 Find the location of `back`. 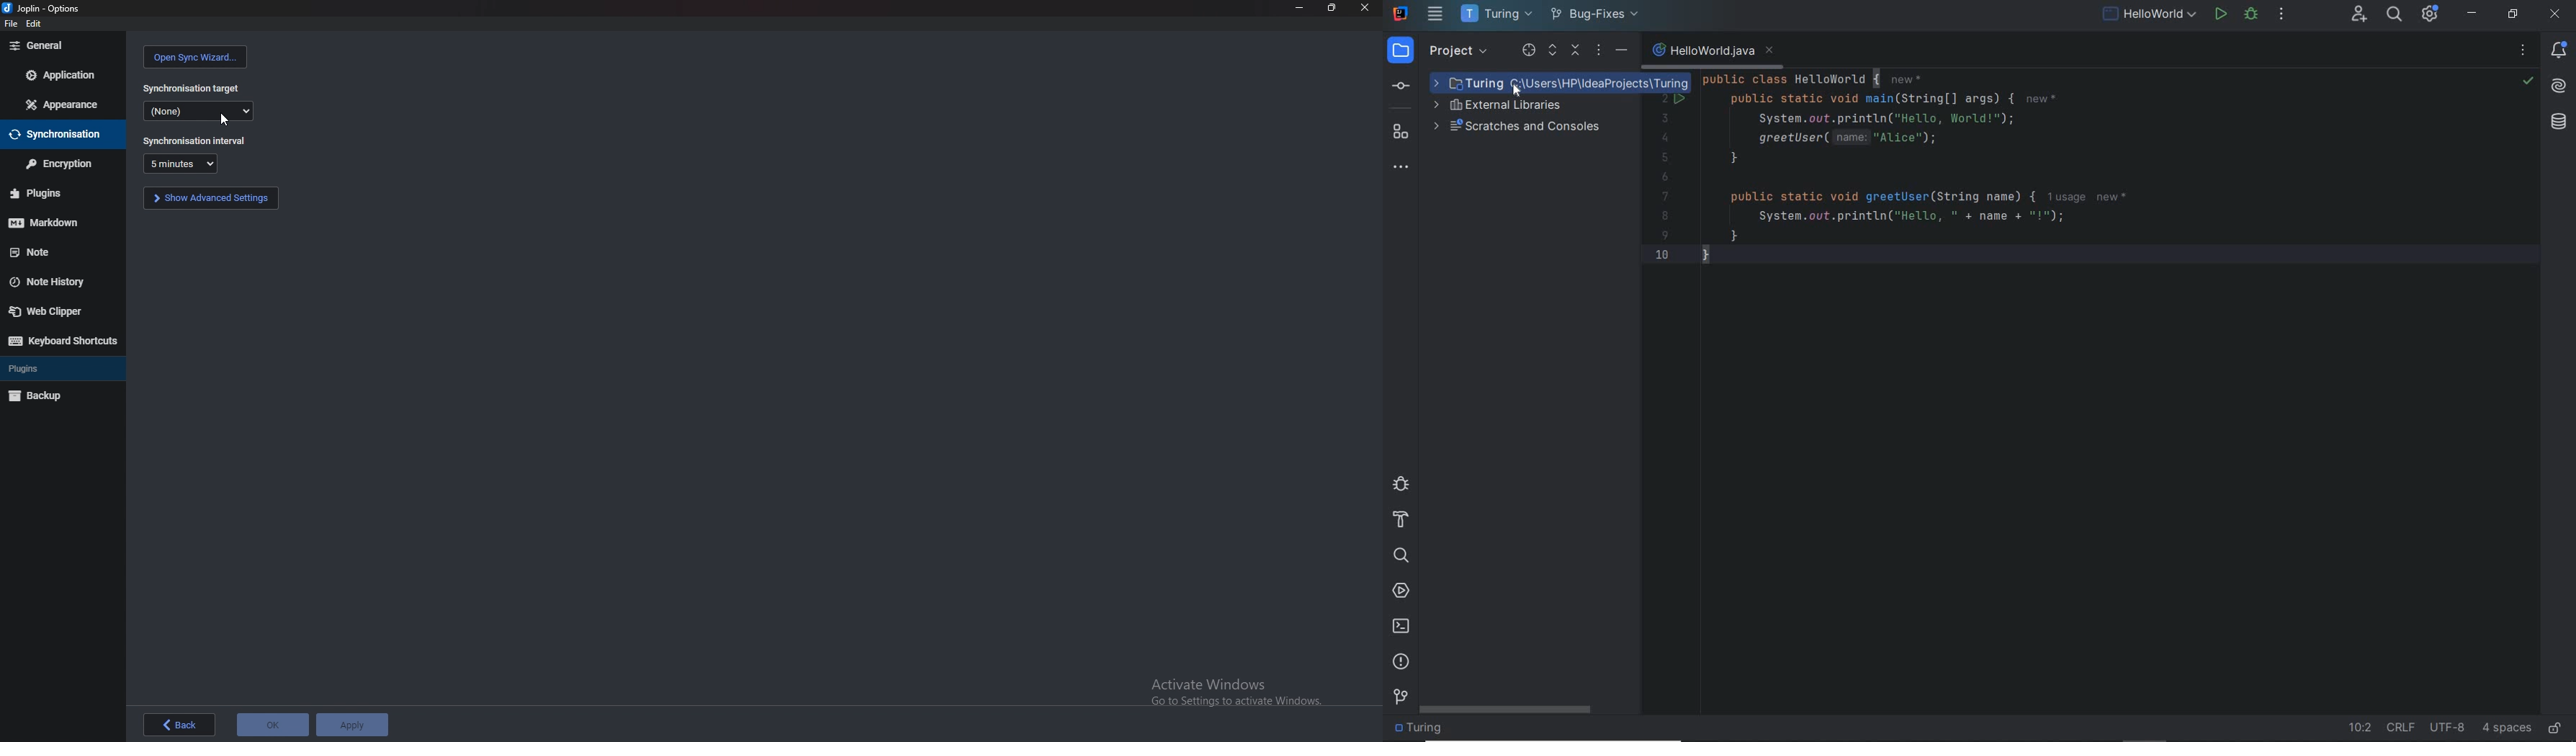

back is located at coordinates (183, 725).